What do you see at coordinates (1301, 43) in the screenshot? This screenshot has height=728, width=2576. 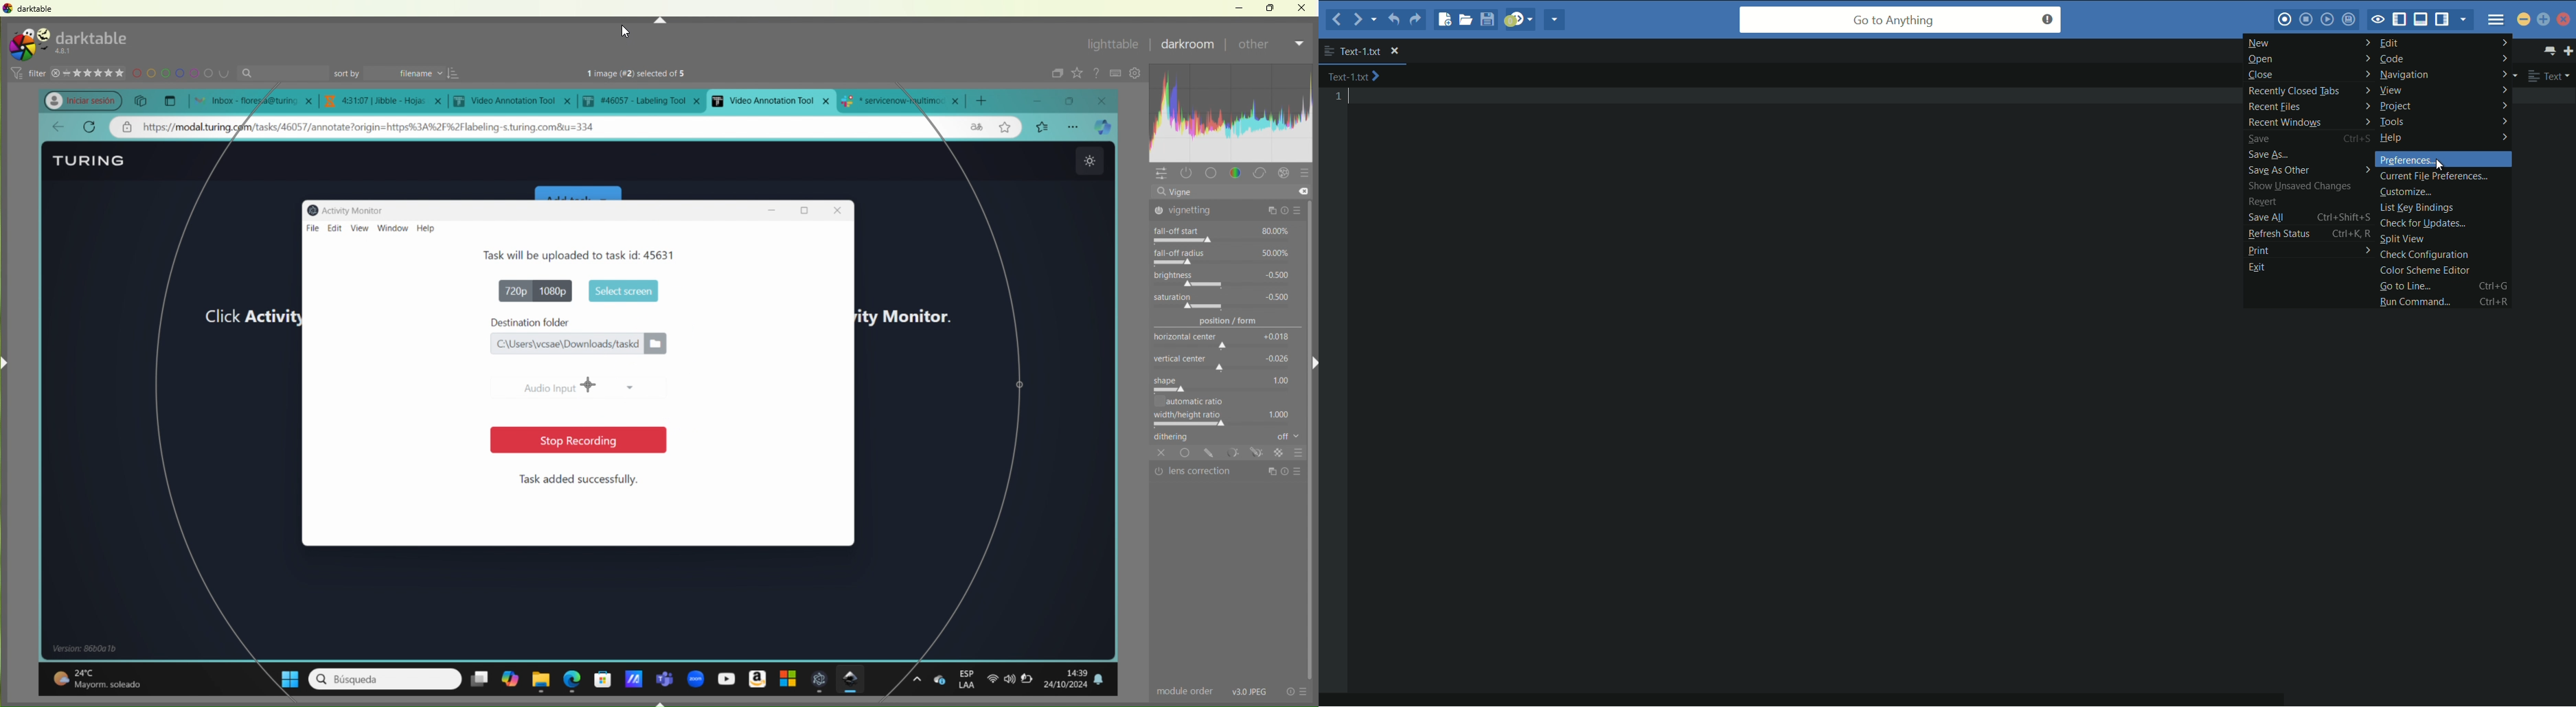 I see `Dropdown` at bounding box center [1301, 43].